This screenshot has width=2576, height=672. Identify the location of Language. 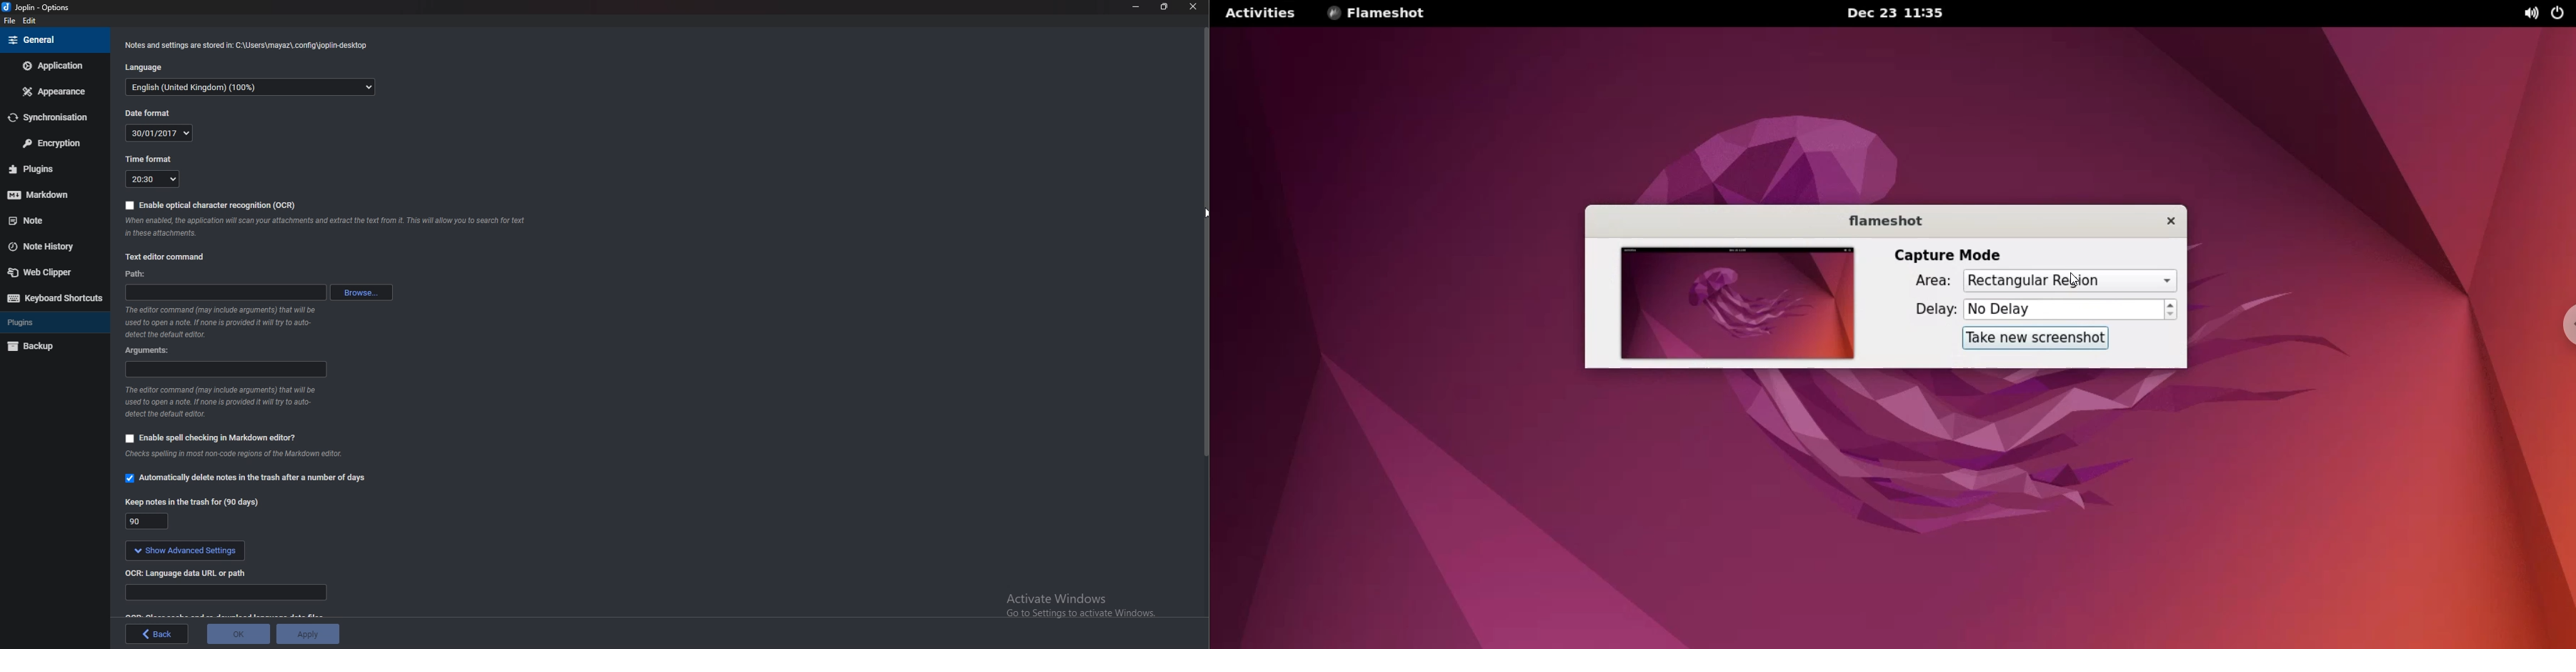
(152, 66).